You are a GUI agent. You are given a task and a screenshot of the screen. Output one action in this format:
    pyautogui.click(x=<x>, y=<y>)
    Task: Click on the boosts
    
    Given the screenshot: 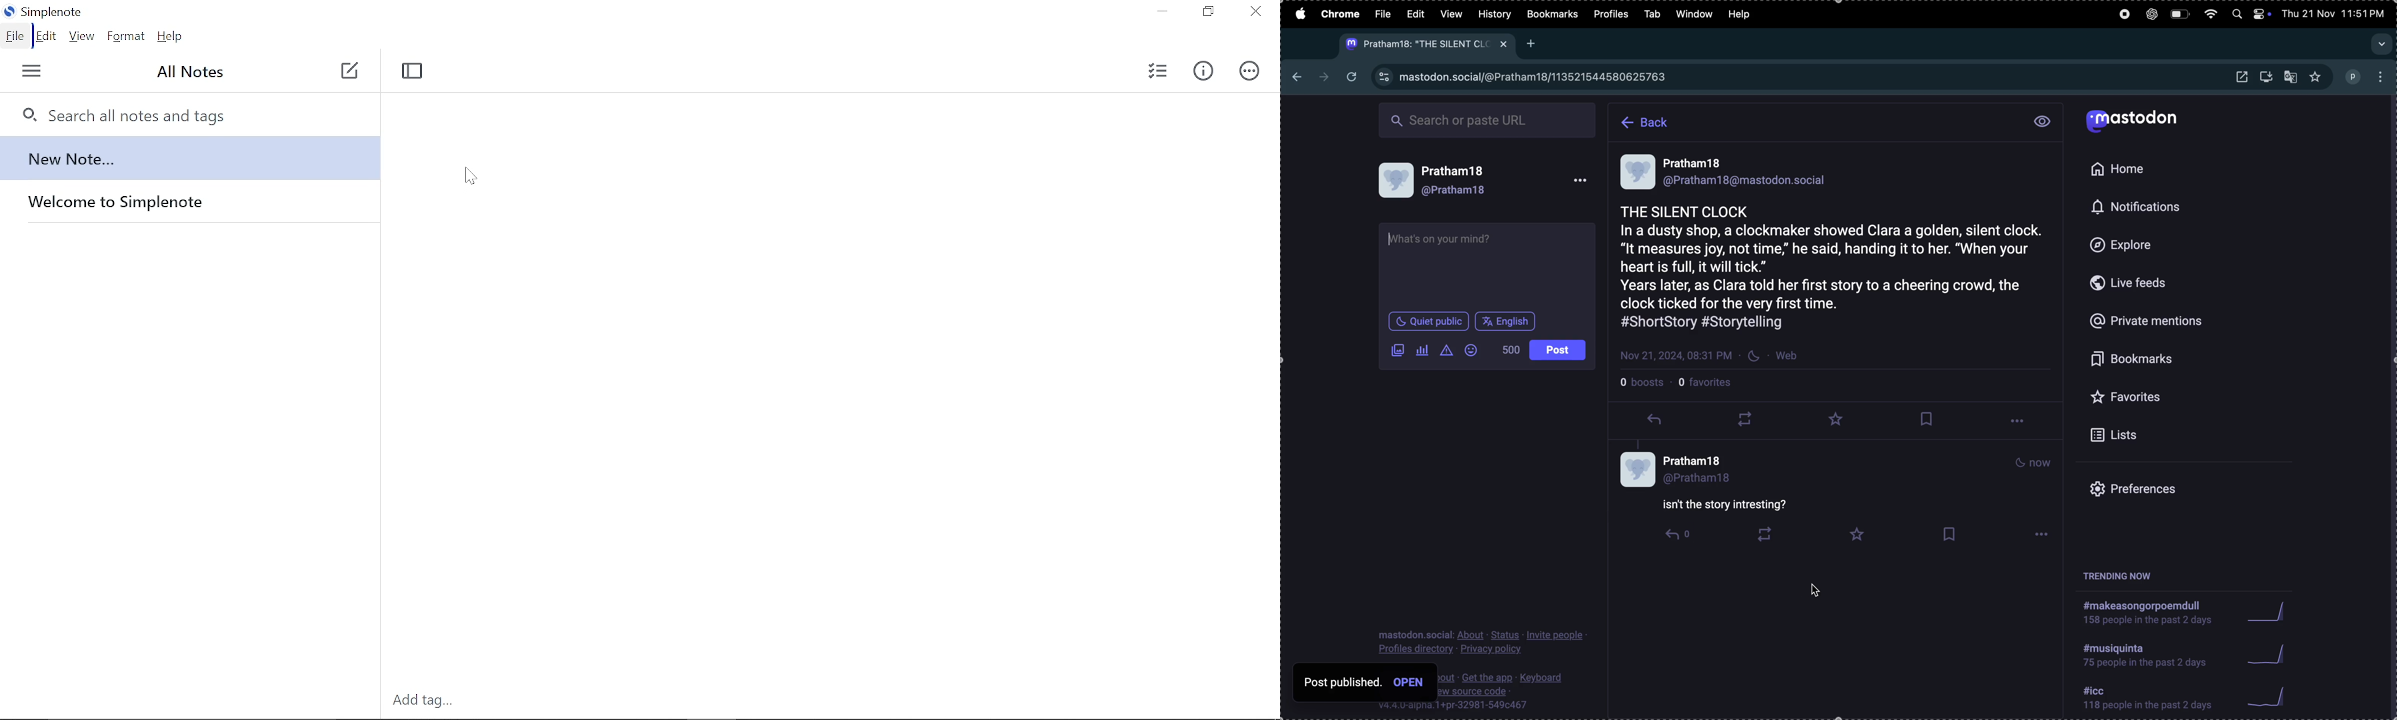 What is the action you would take?
    pyautogui.click(x=1643, y=385)
    